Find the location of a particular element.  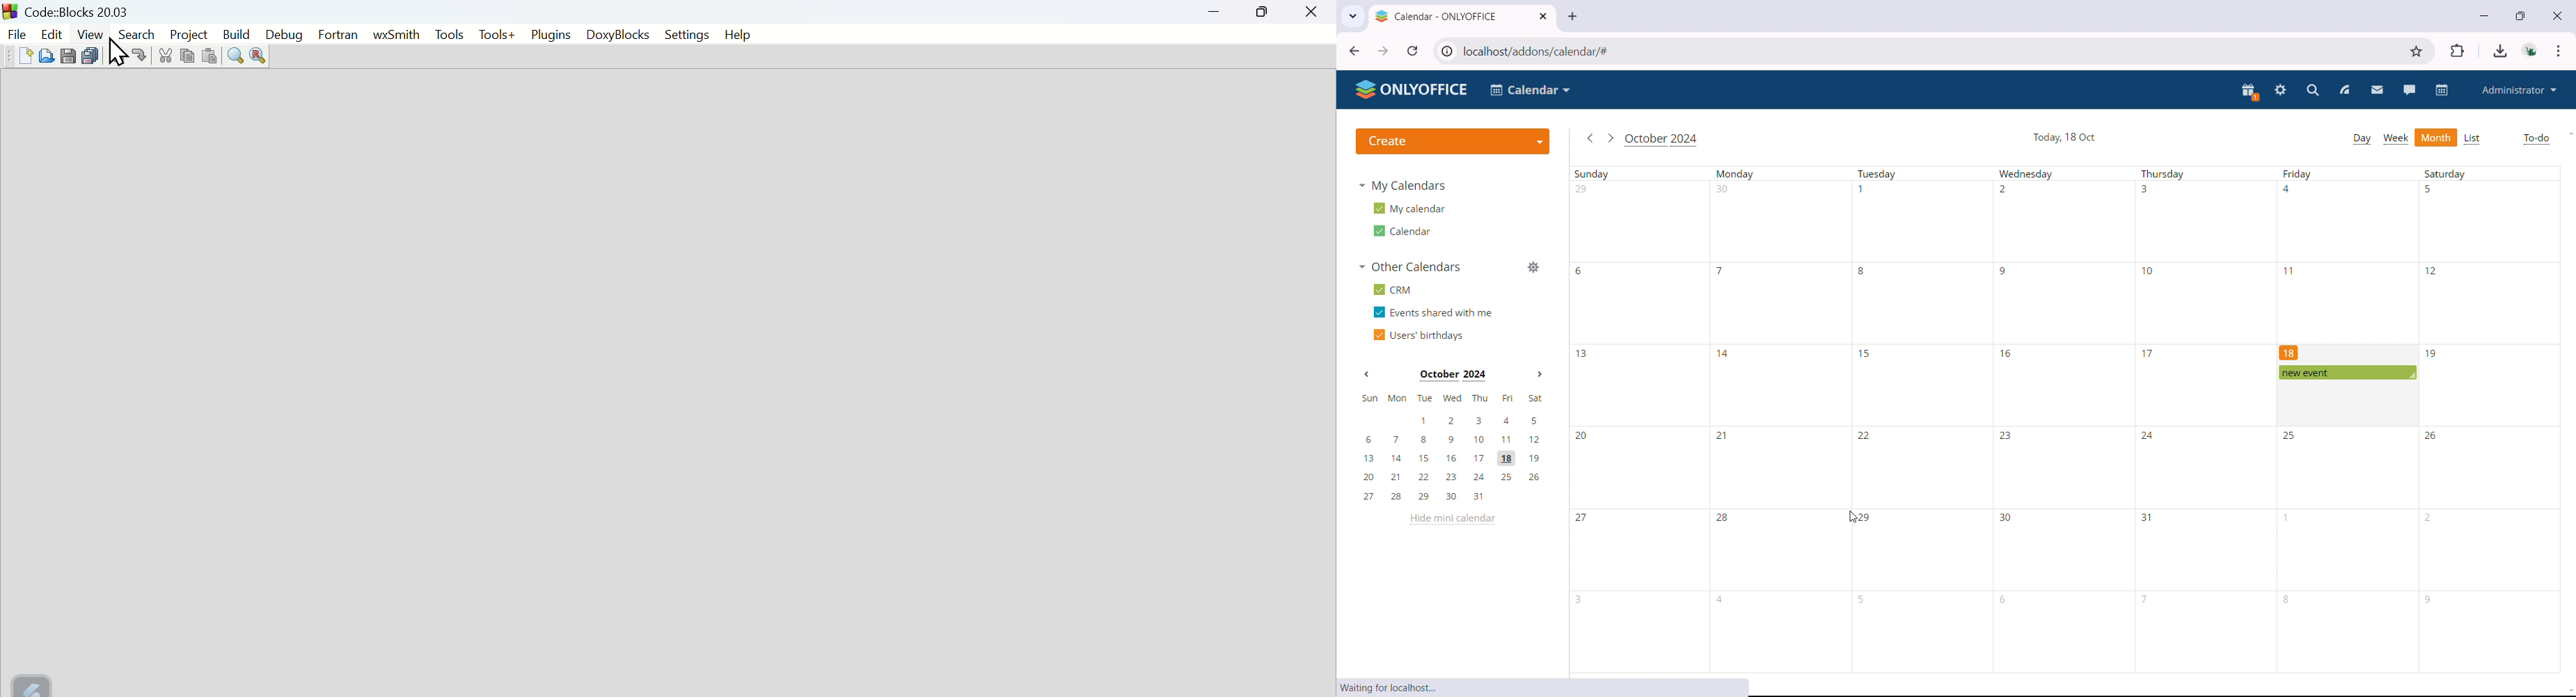

Tools+ is located at coordinates (497, 35).